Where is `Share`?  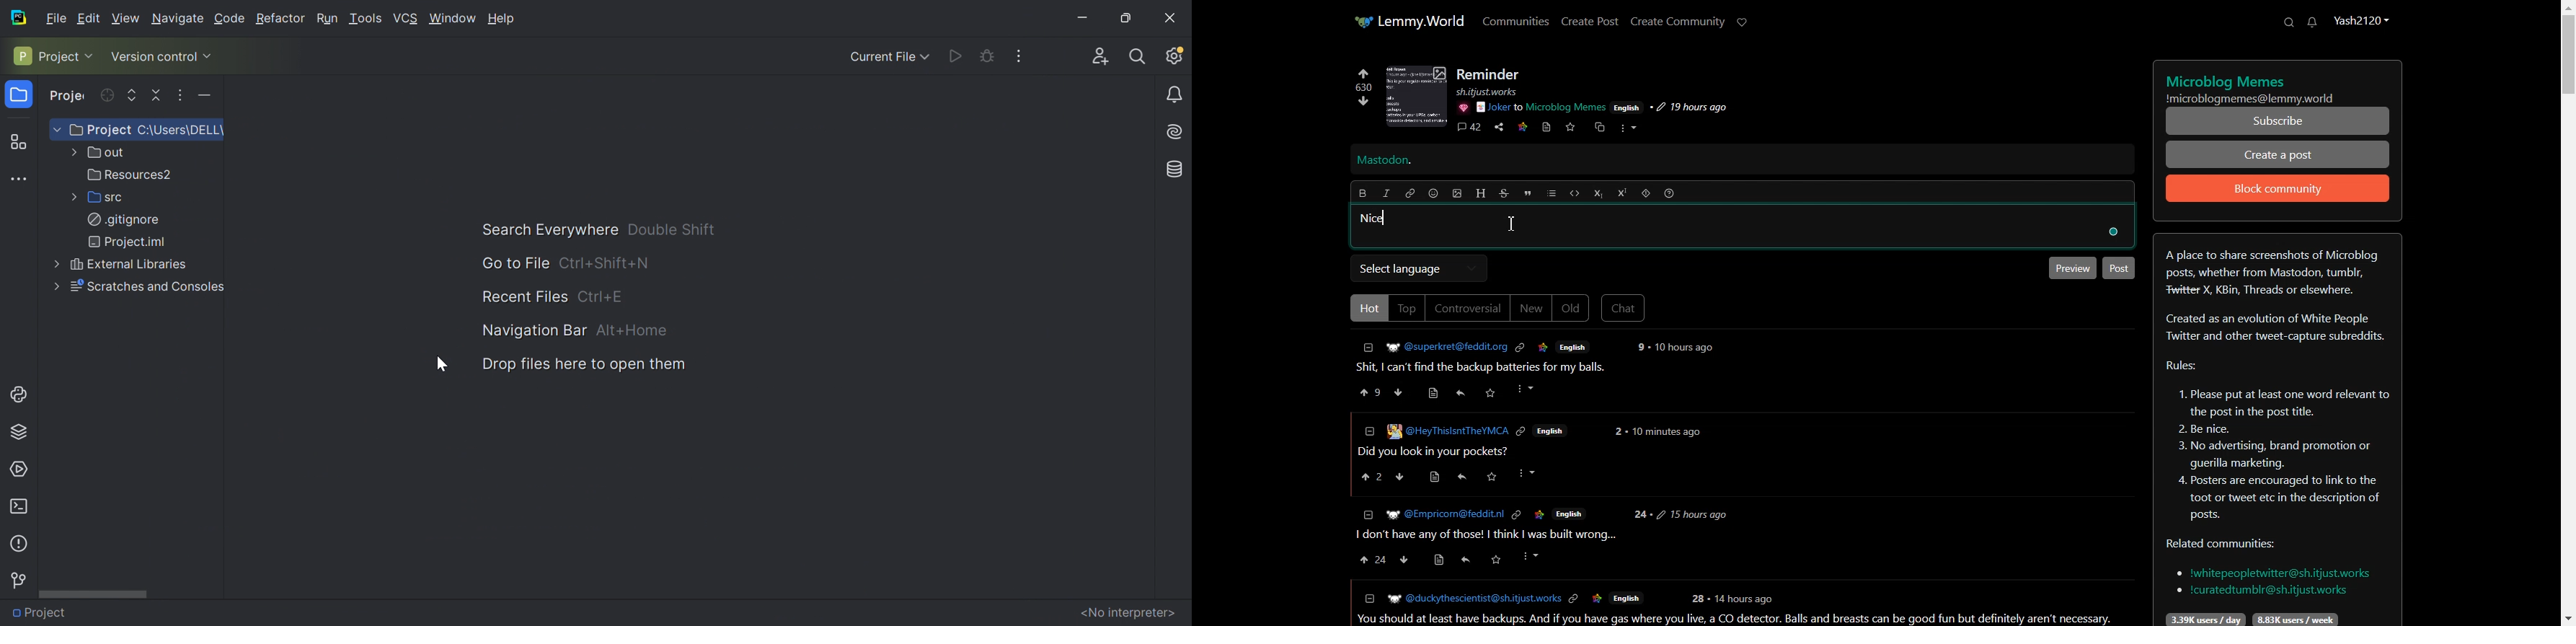 Share is located at coordinates (1499, 128).